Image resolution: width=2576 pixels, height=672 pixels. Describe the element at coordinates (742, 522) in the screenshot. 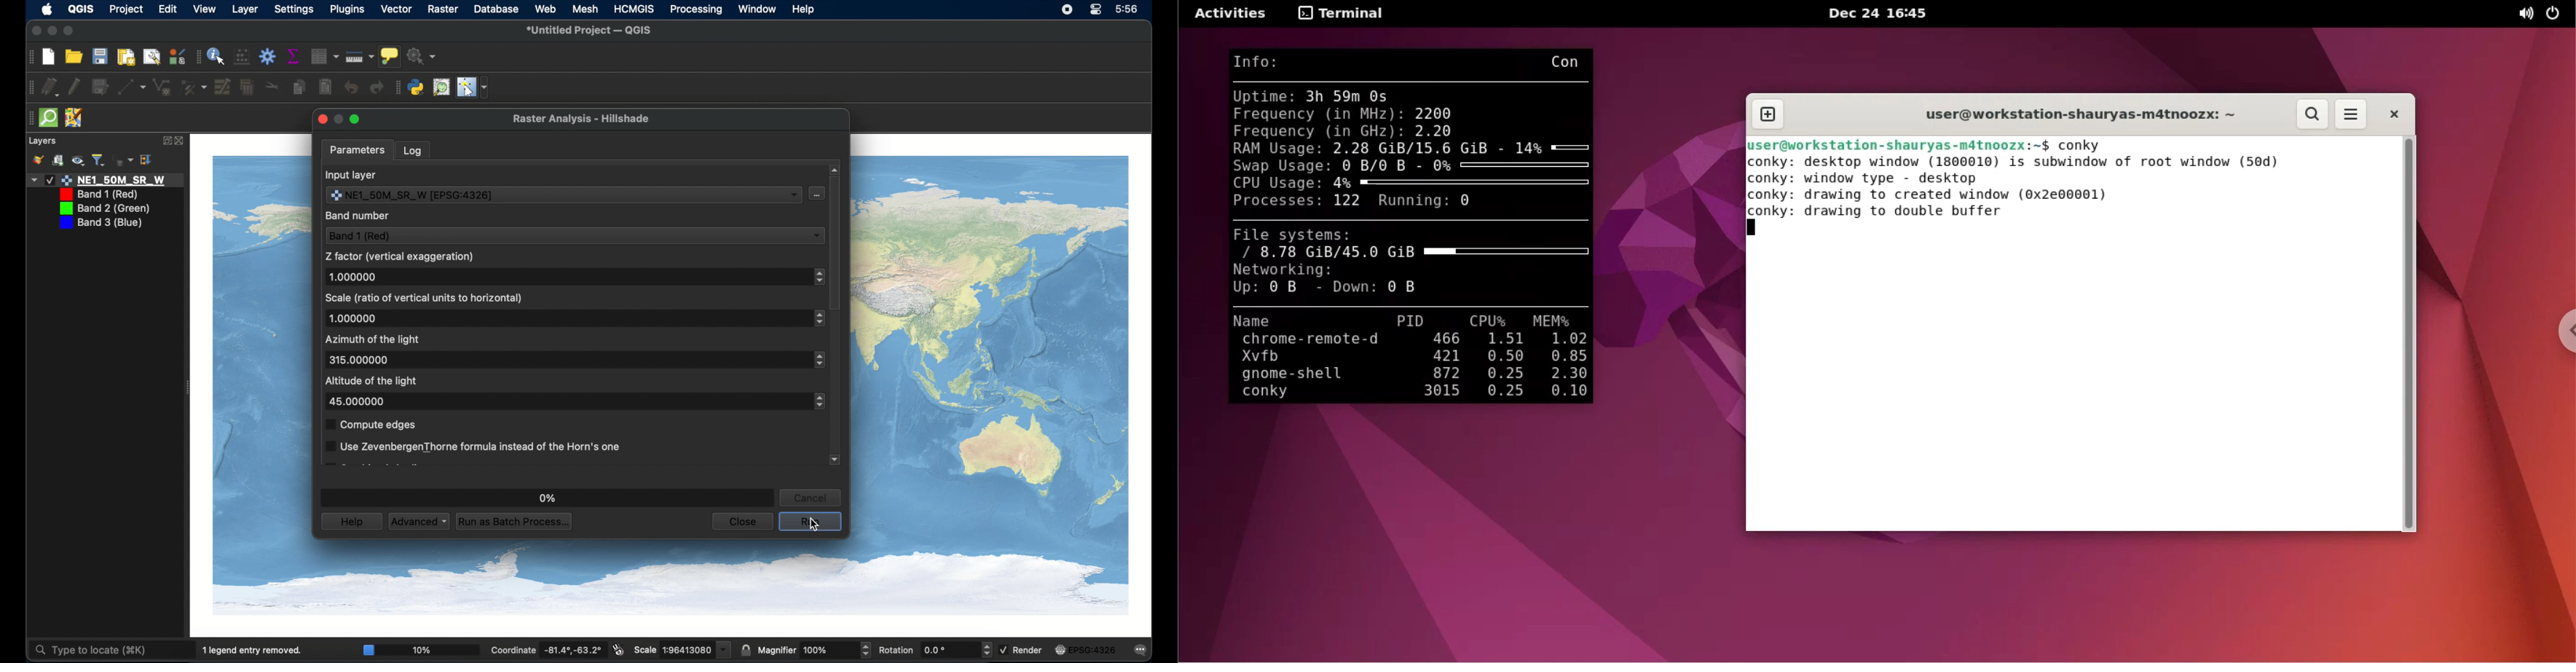

I see `close` at that location.